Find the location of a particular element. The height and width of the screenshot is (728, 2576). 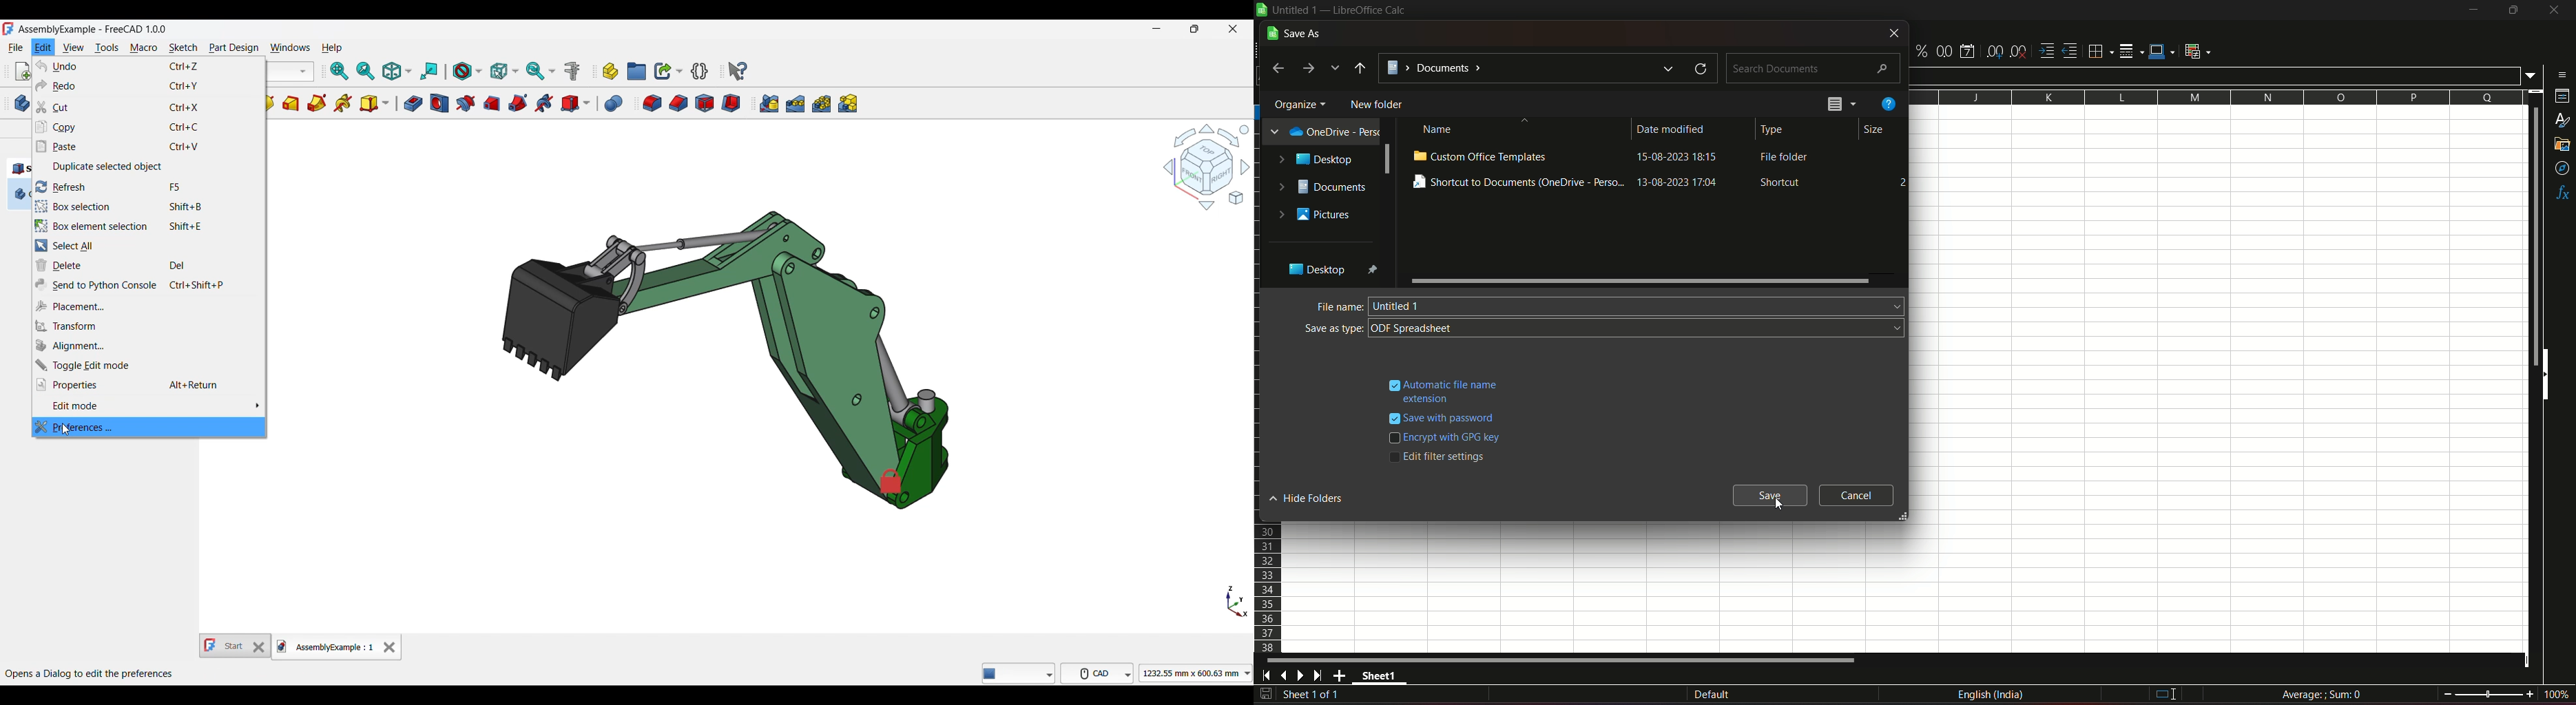

Sketch menu is located at coordinates (183, 48).